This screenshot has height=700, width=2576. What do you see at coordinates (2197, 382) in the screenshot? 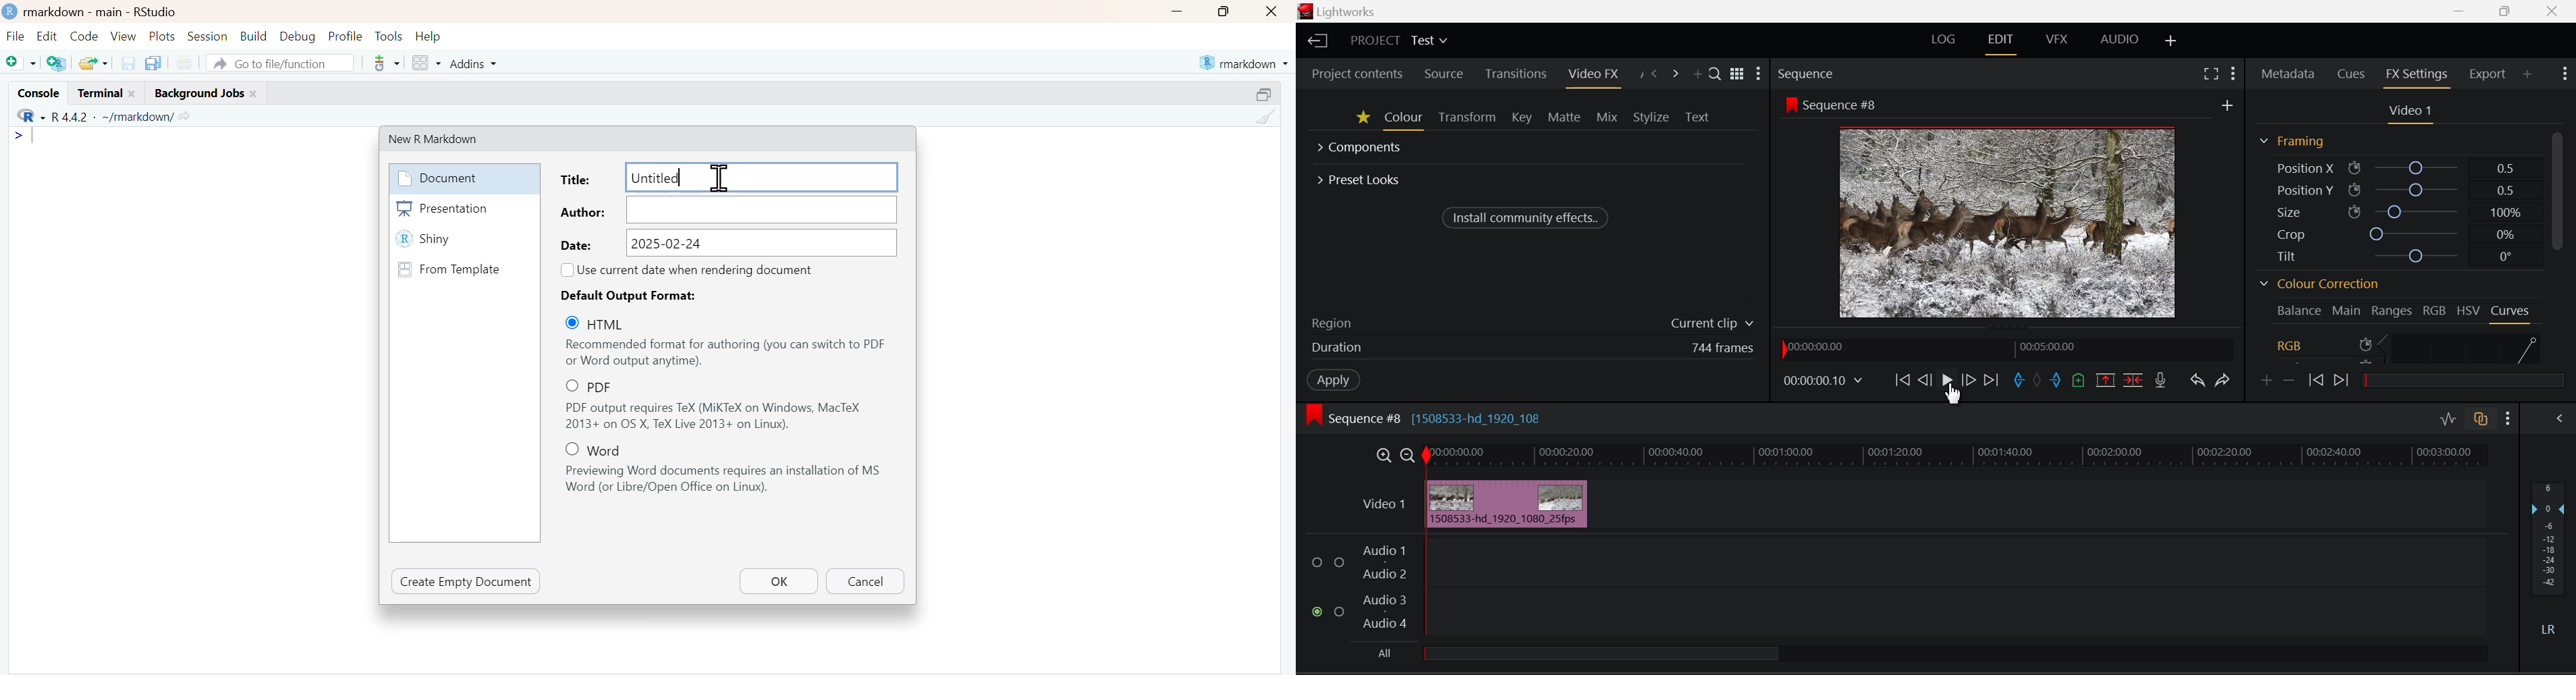
I see `Undo` at bounding box center [2197, 382].